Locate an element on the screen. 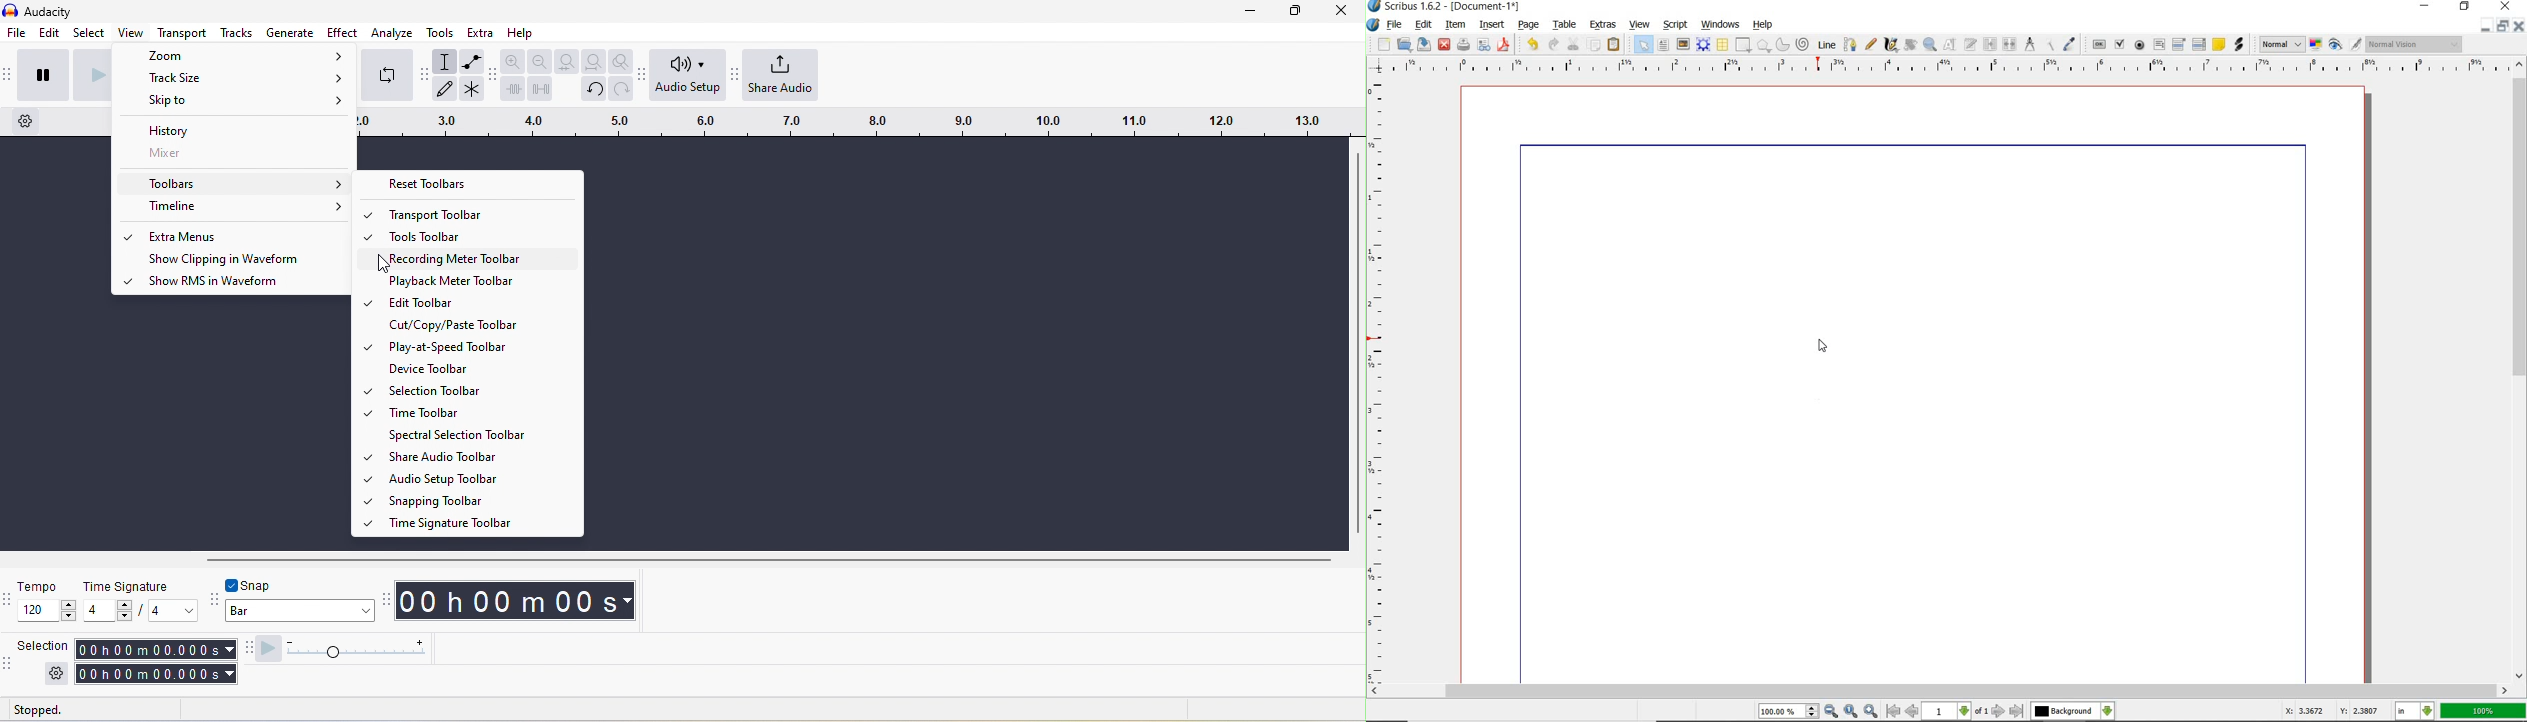  Selection toolbar is located at coordinates (481, 390).